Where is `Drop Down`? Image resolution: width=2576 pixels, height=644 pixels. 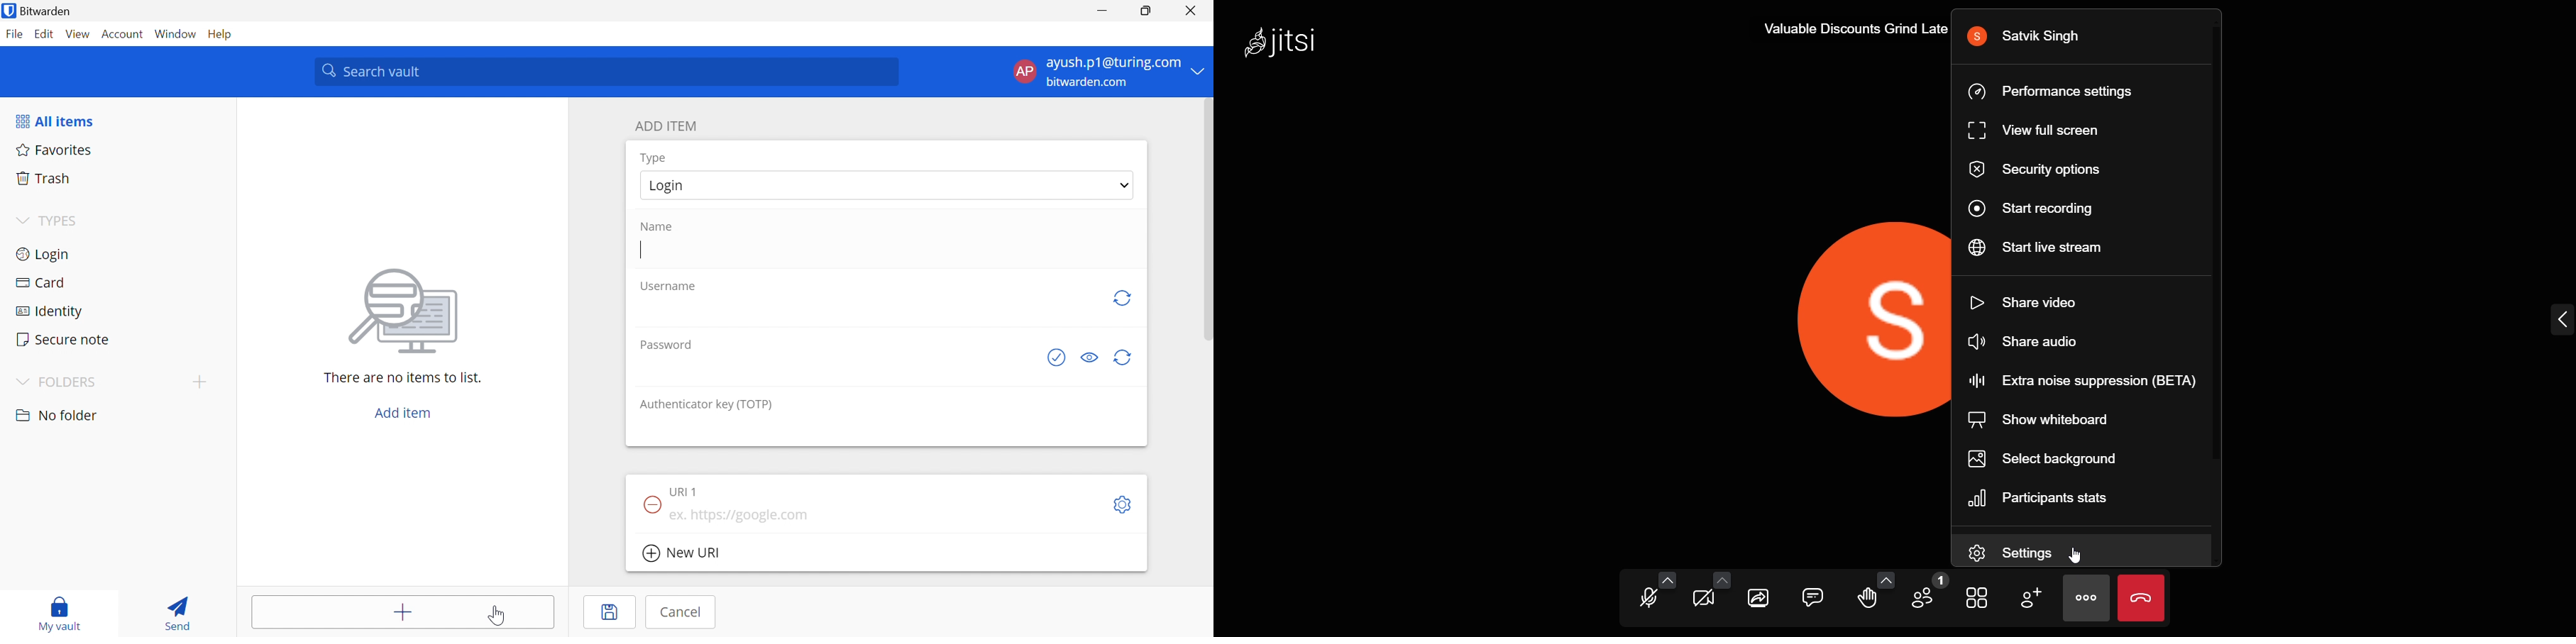 Drop Down is located at coordinates (1199, 70).